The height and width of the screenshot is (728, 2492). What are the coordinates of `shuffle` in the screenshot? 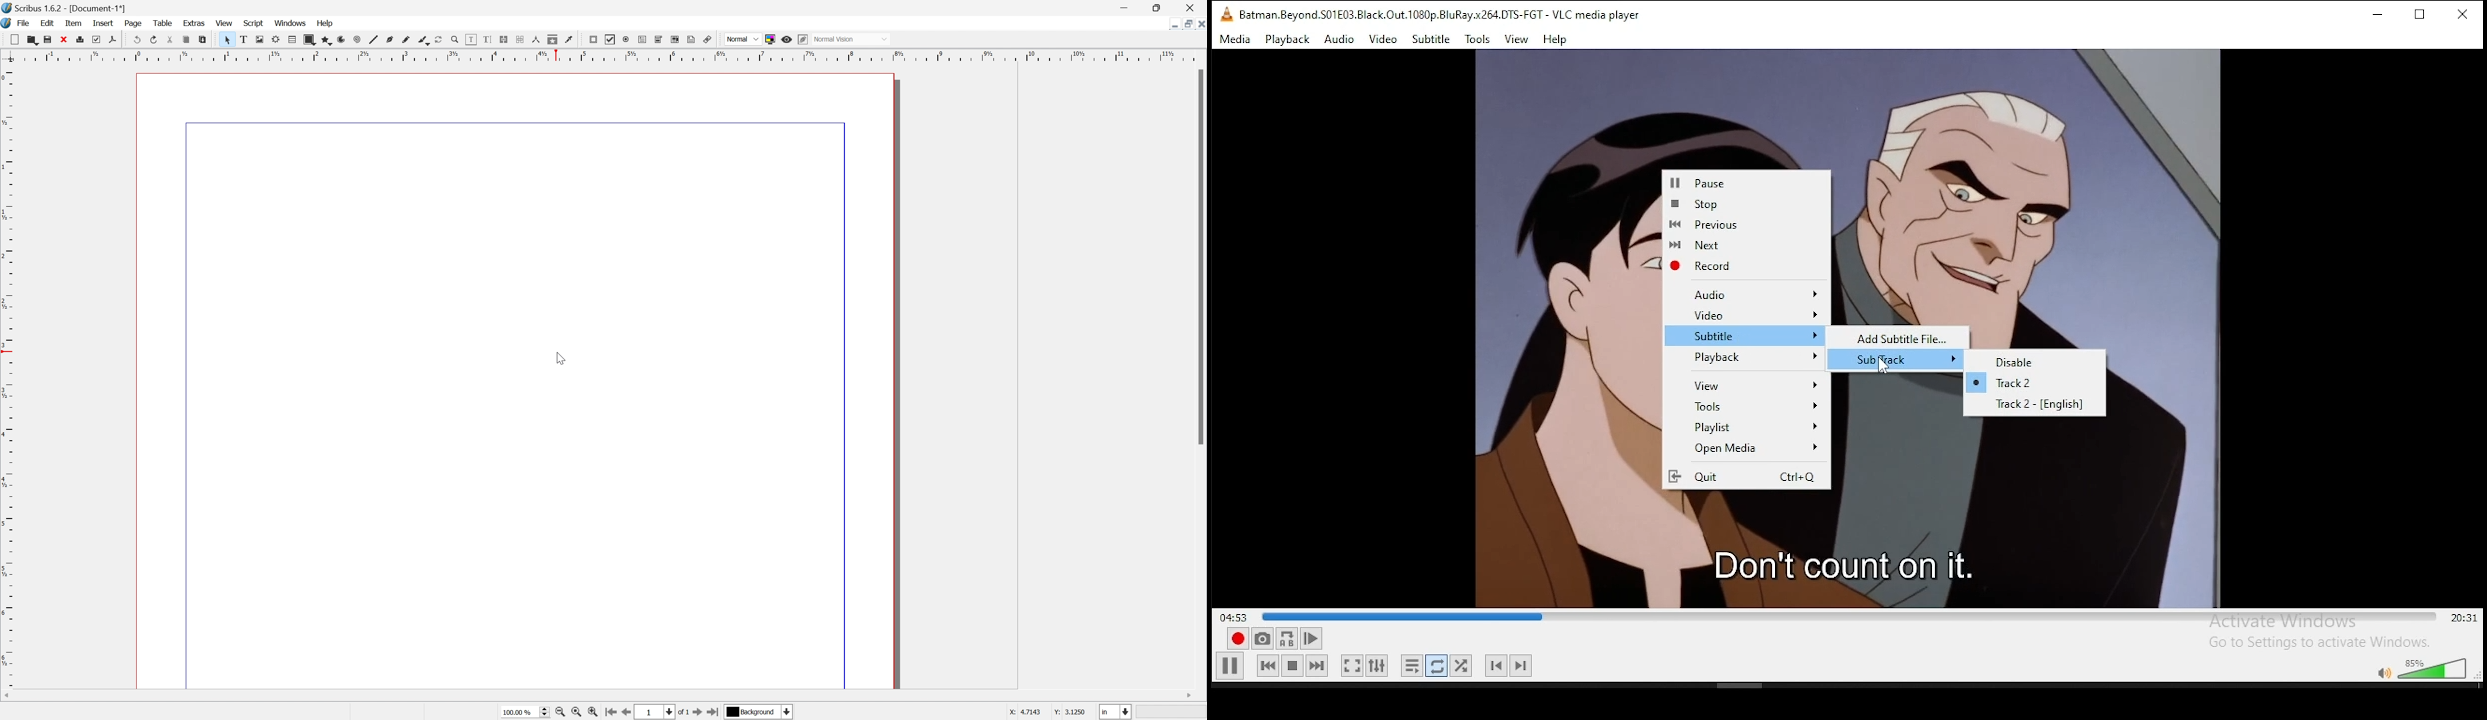 It's located at (1463, 665).